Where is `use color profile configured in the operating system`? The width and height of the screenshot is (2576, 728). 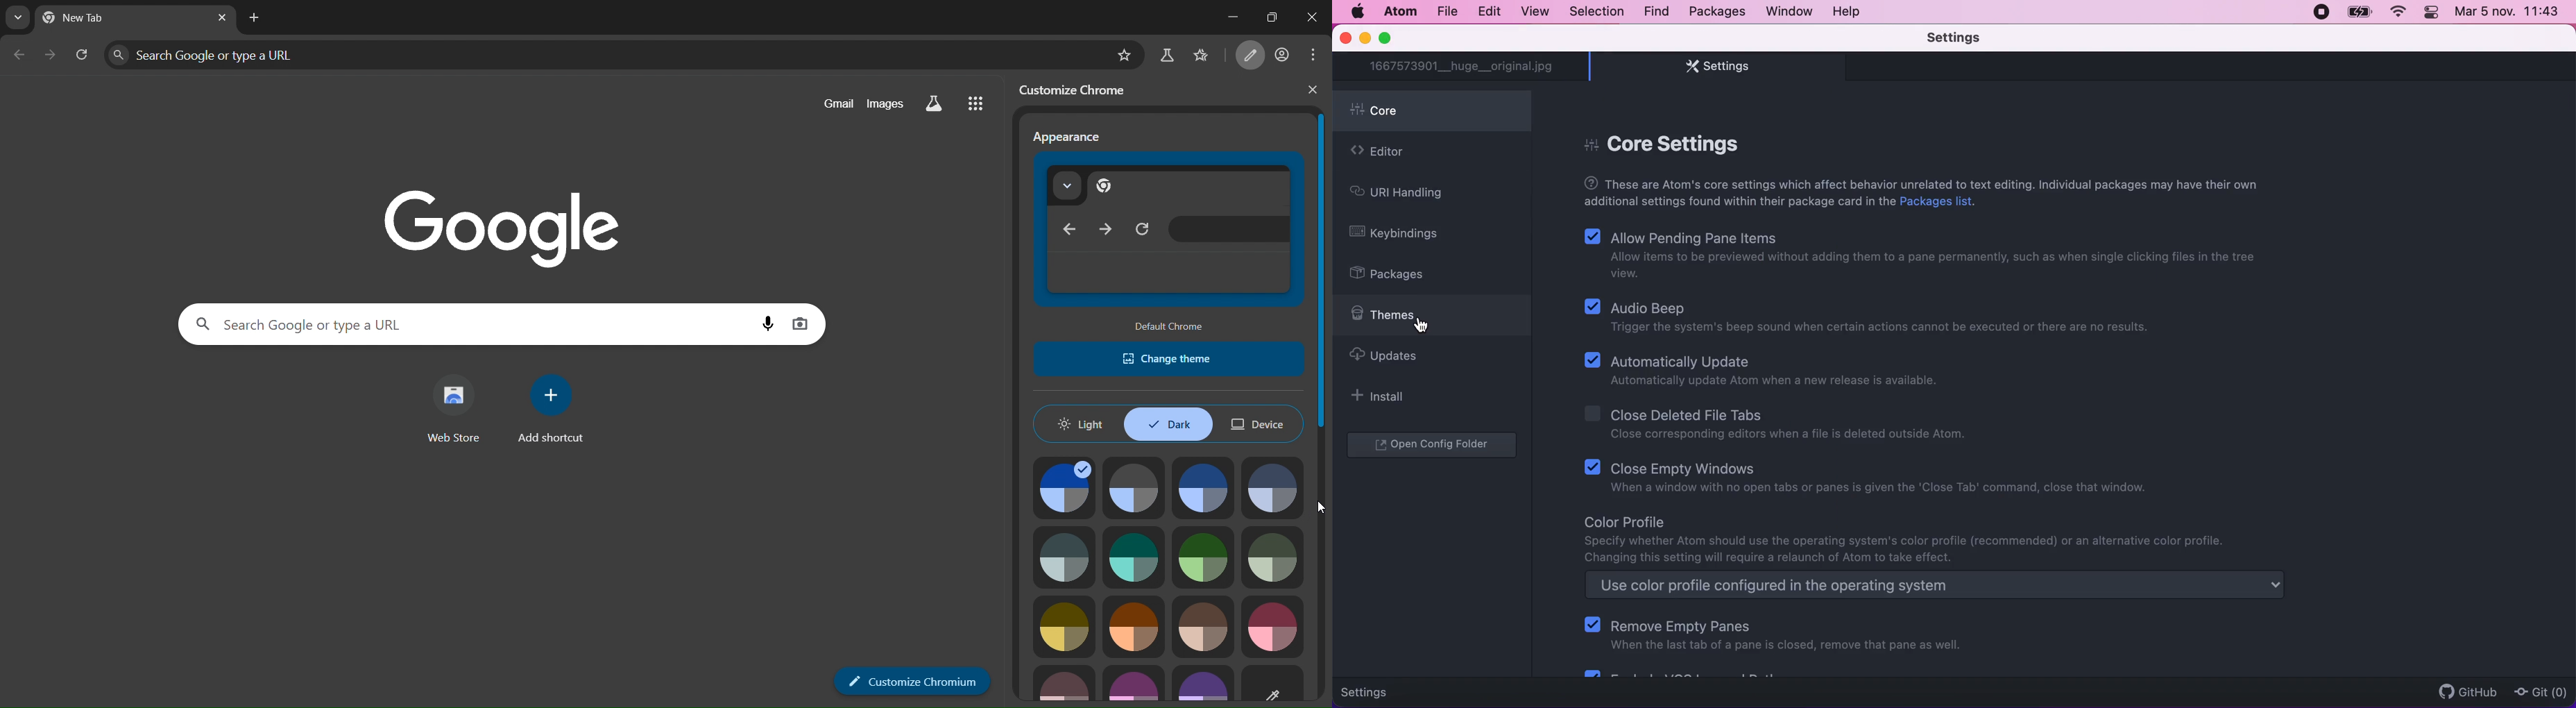 use color profile configured in the operating system is located at coordinates (1935, 586).